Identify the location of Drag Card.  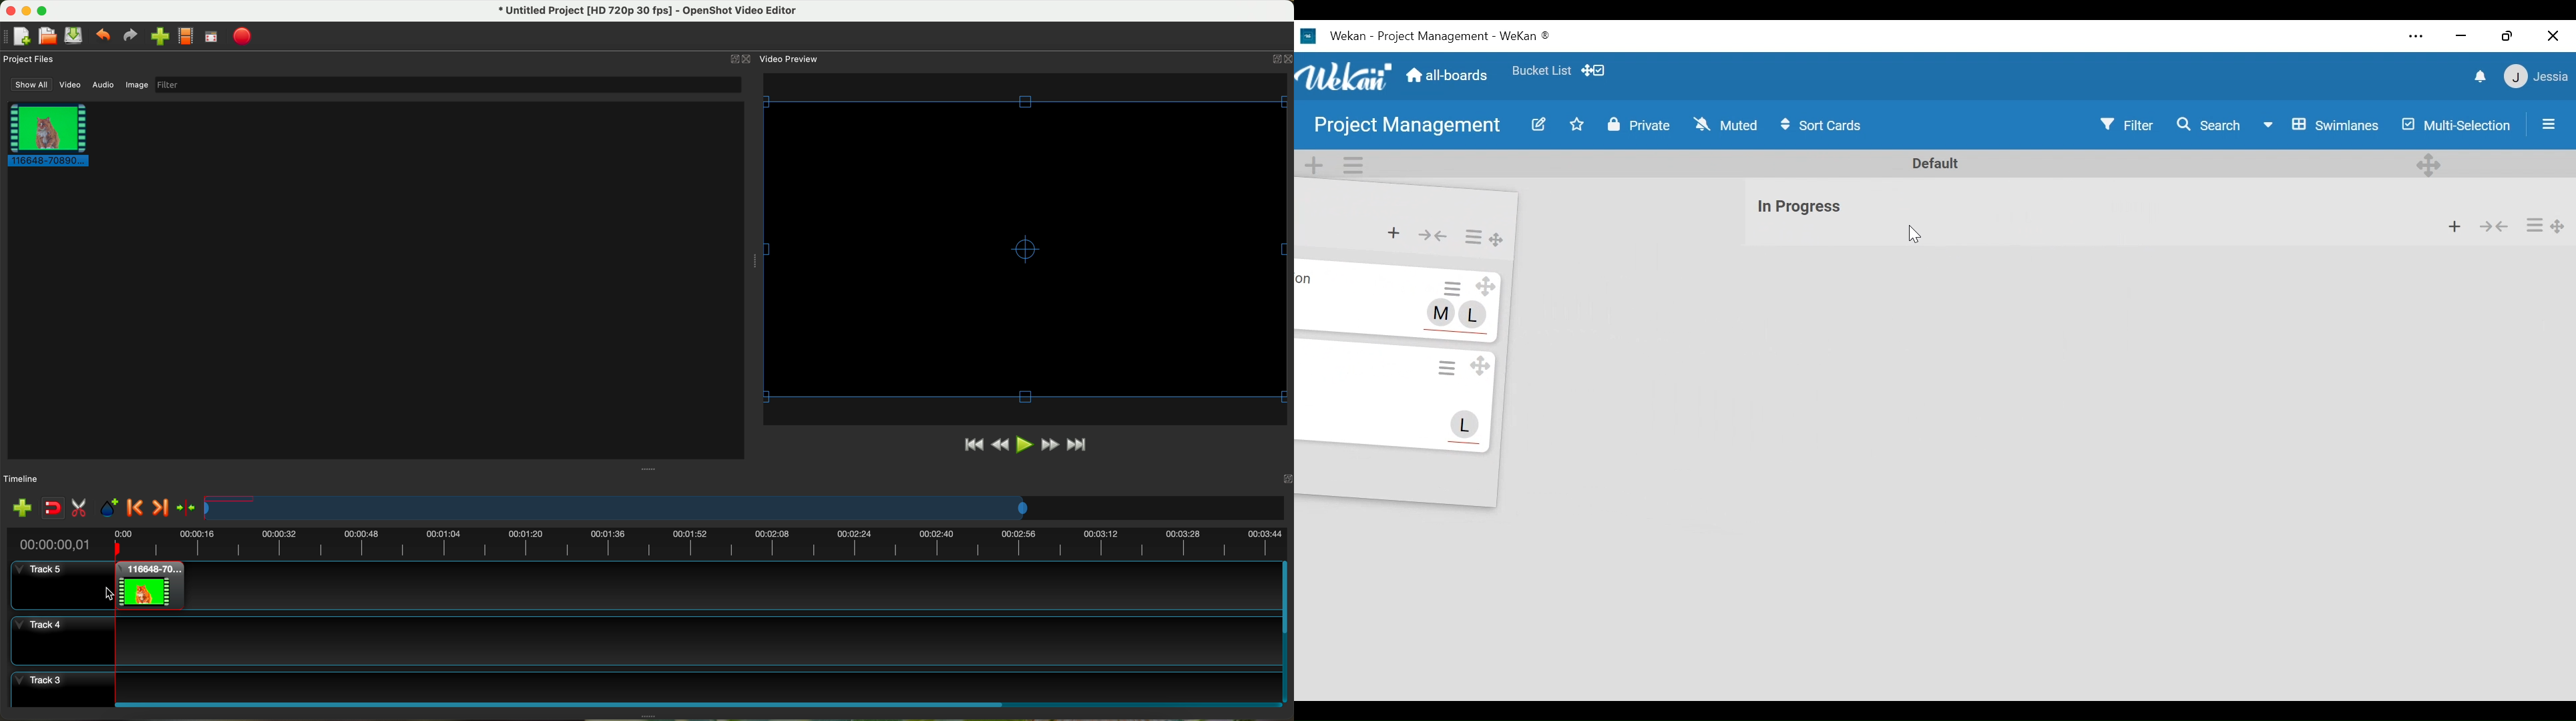
(1478, 365).